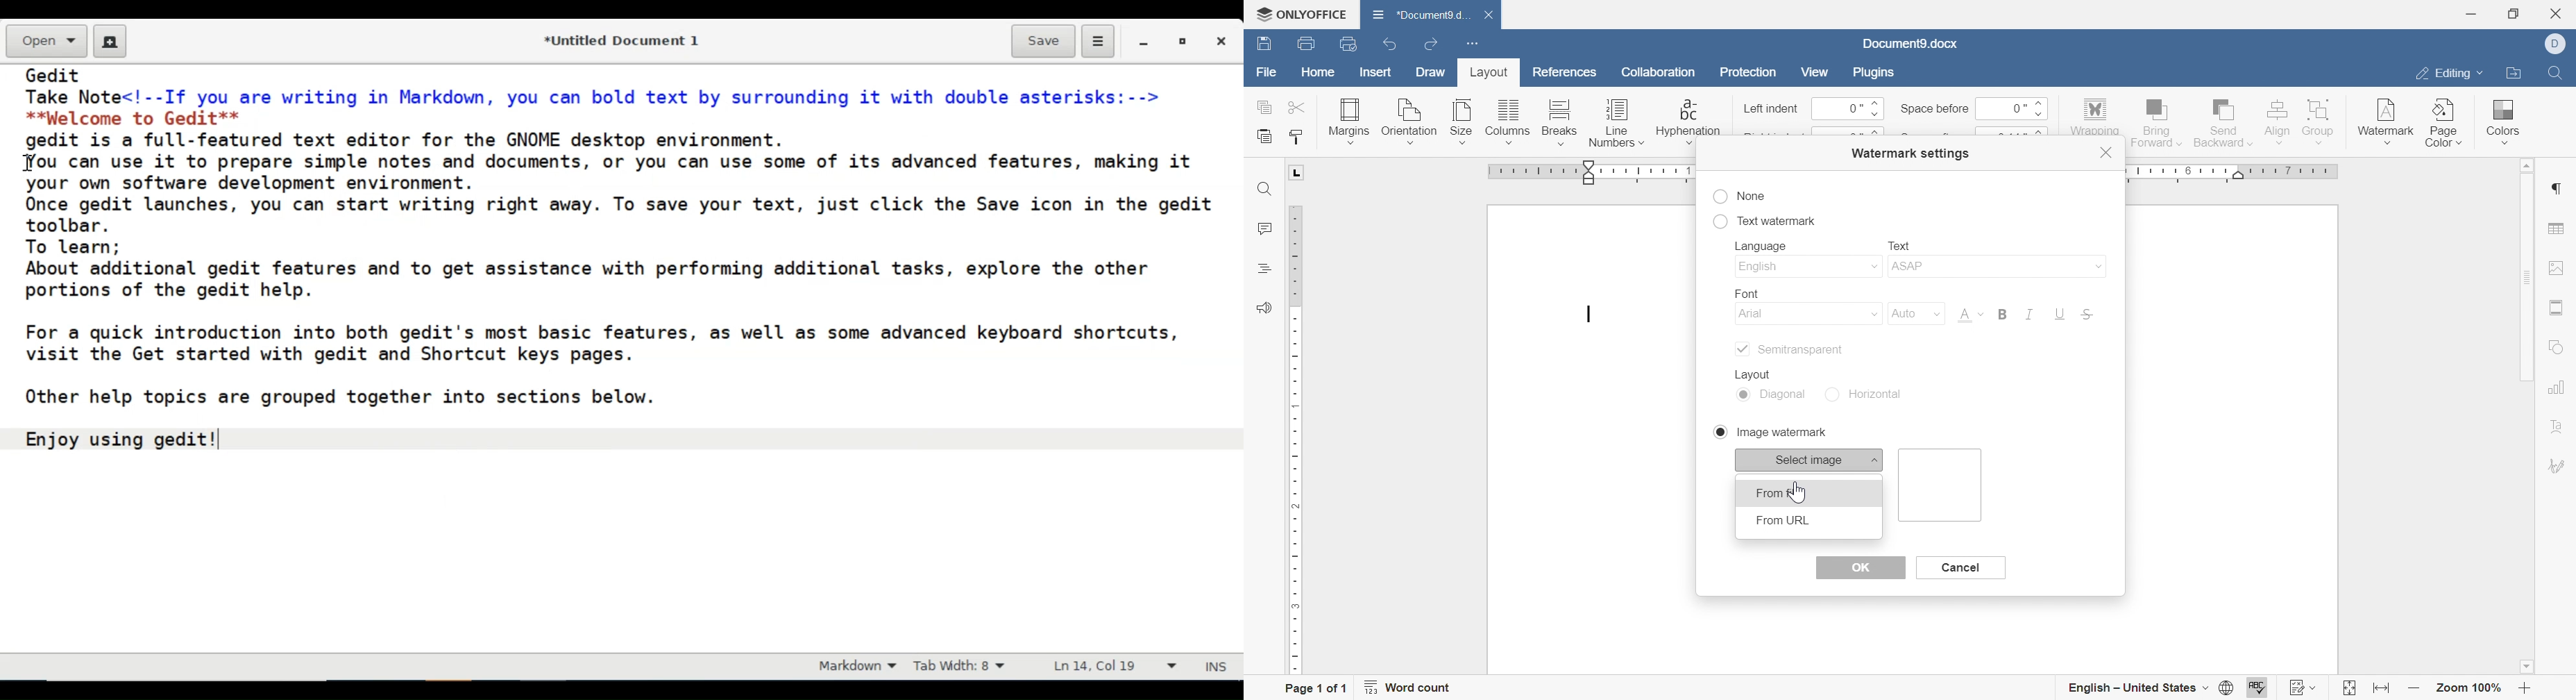  I want to click on text, so click(1899, 244).